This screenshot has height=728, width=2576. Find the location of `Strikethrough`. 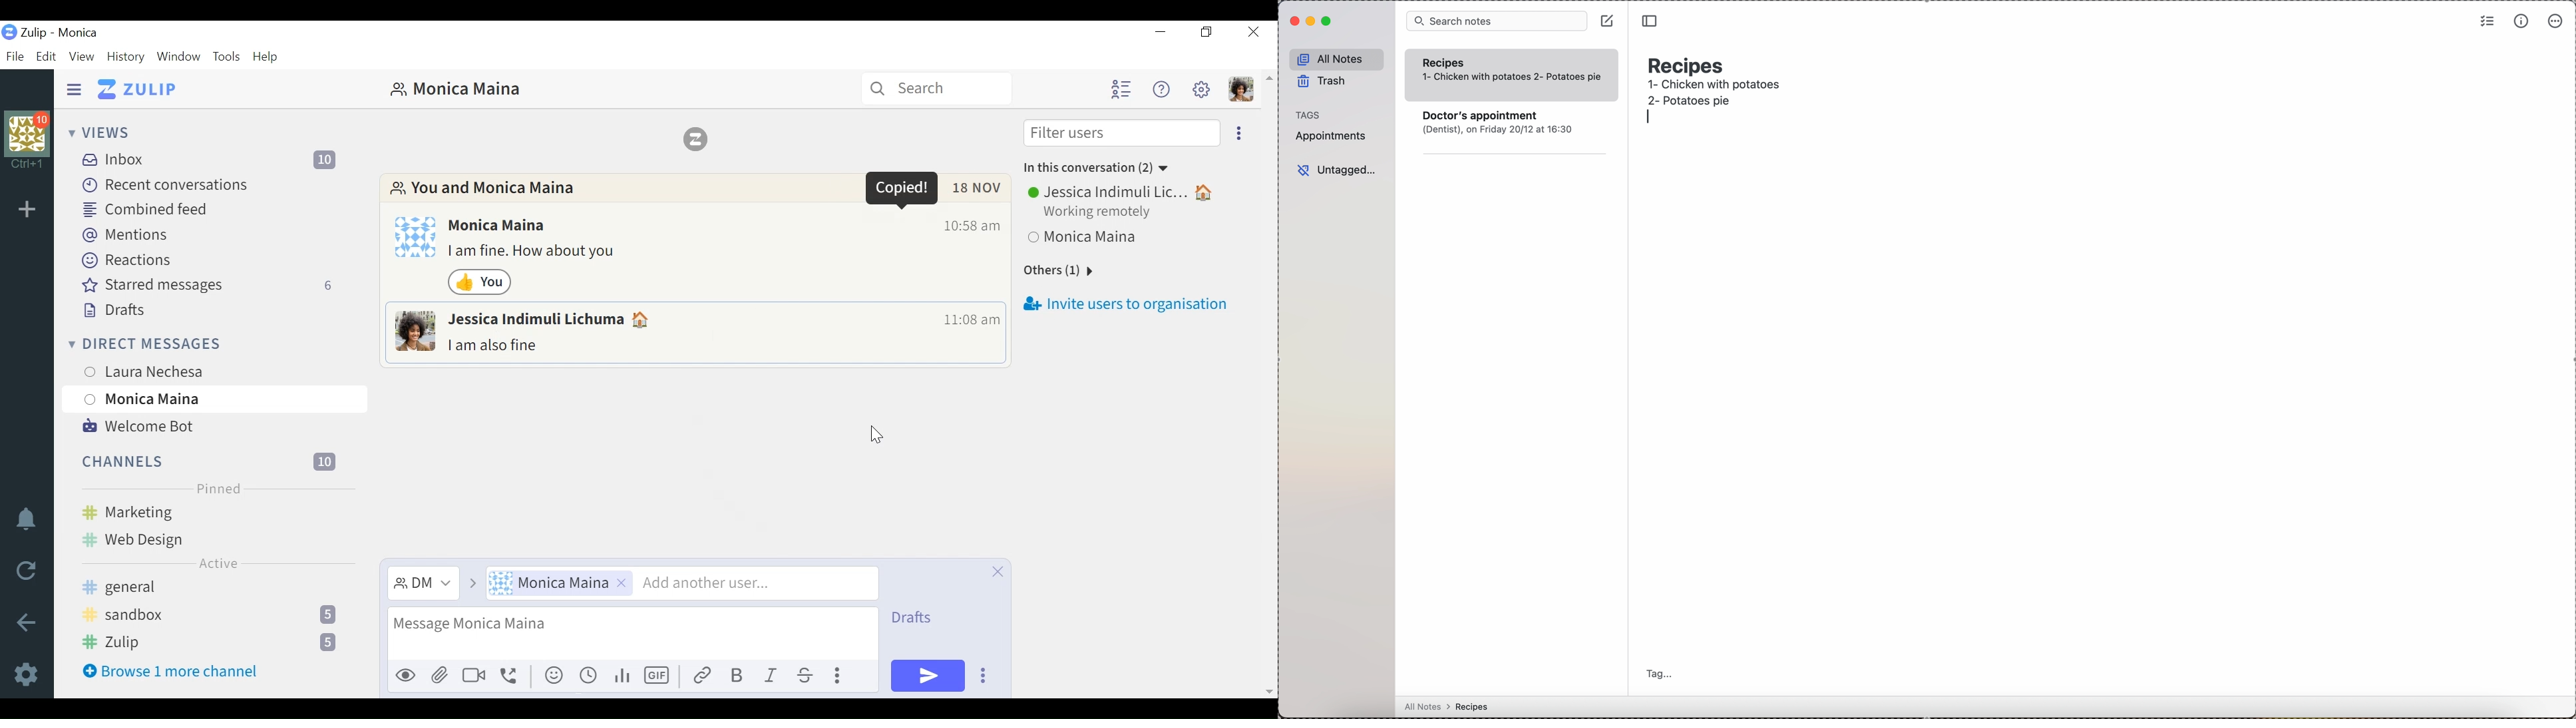

Strikethrough is located at coordinates (808, 676).